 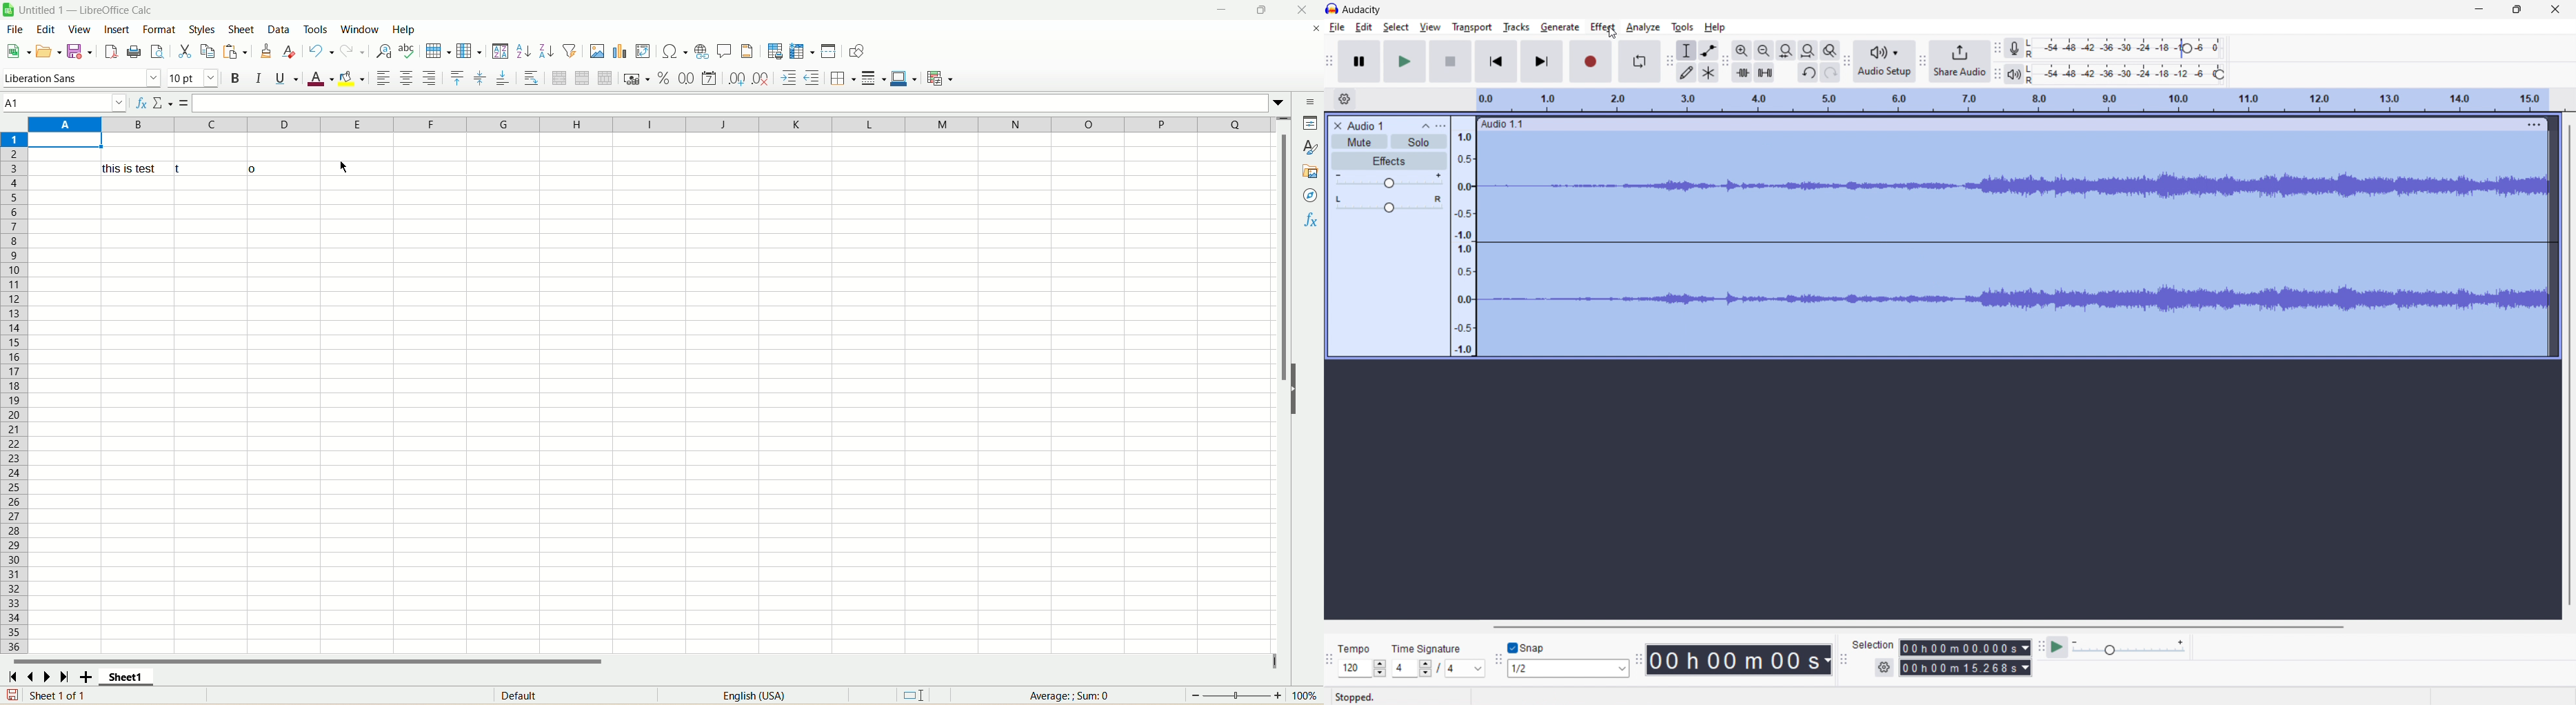 What do you see at coordinates (16, 673) in the screenshot?
I see `scroll to first sheet` at bounding box center [16, 673].